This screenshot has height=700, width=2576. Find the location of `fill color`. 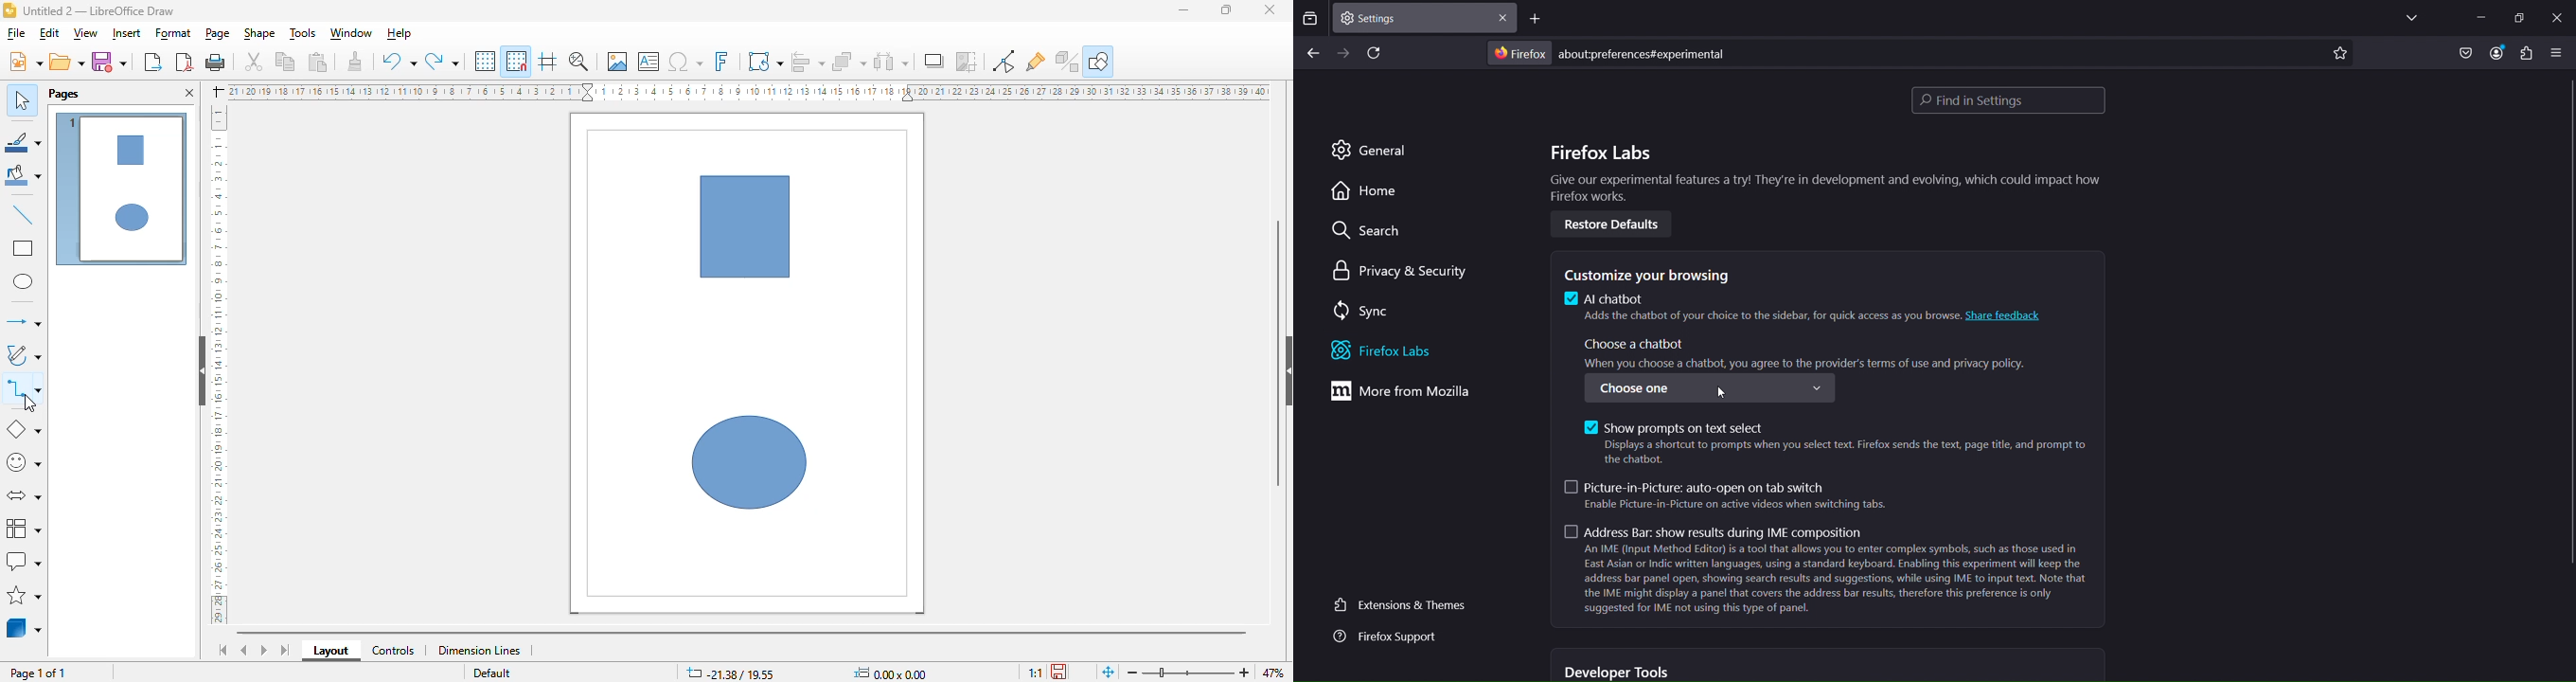

fill color is located at coordinates (24, 177).